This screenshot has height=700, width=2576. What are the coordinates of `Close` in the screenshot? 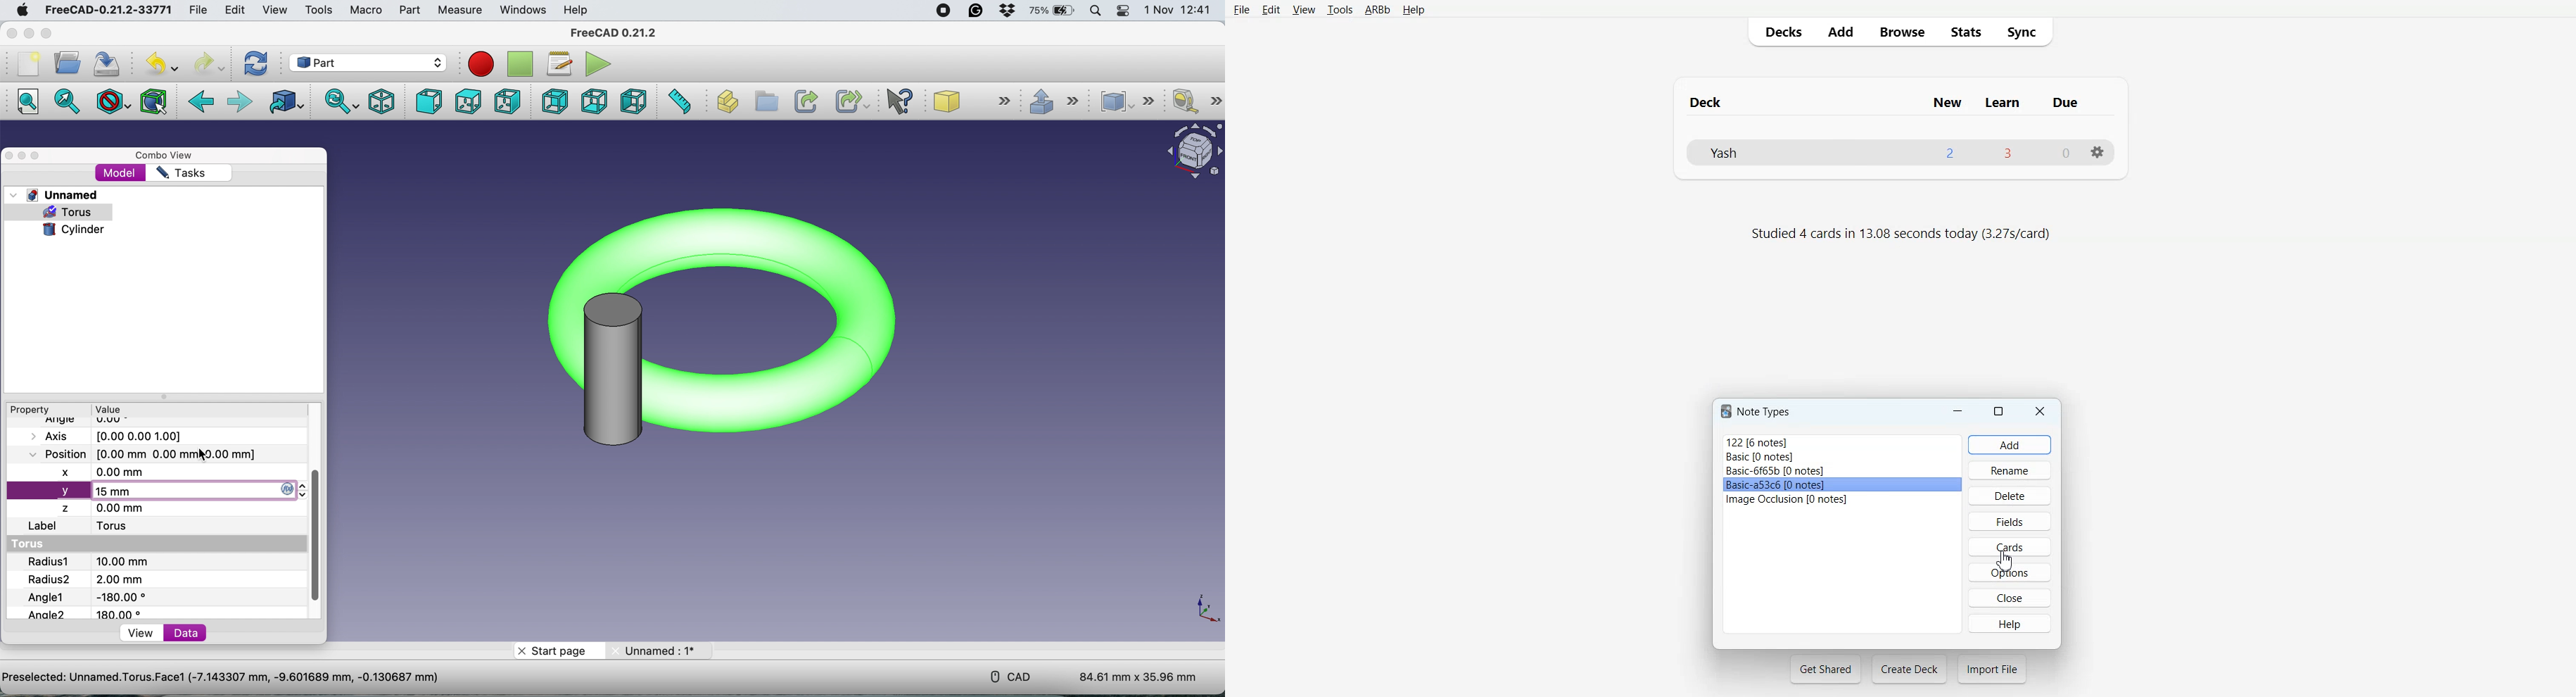 It's located at (2041, 410).